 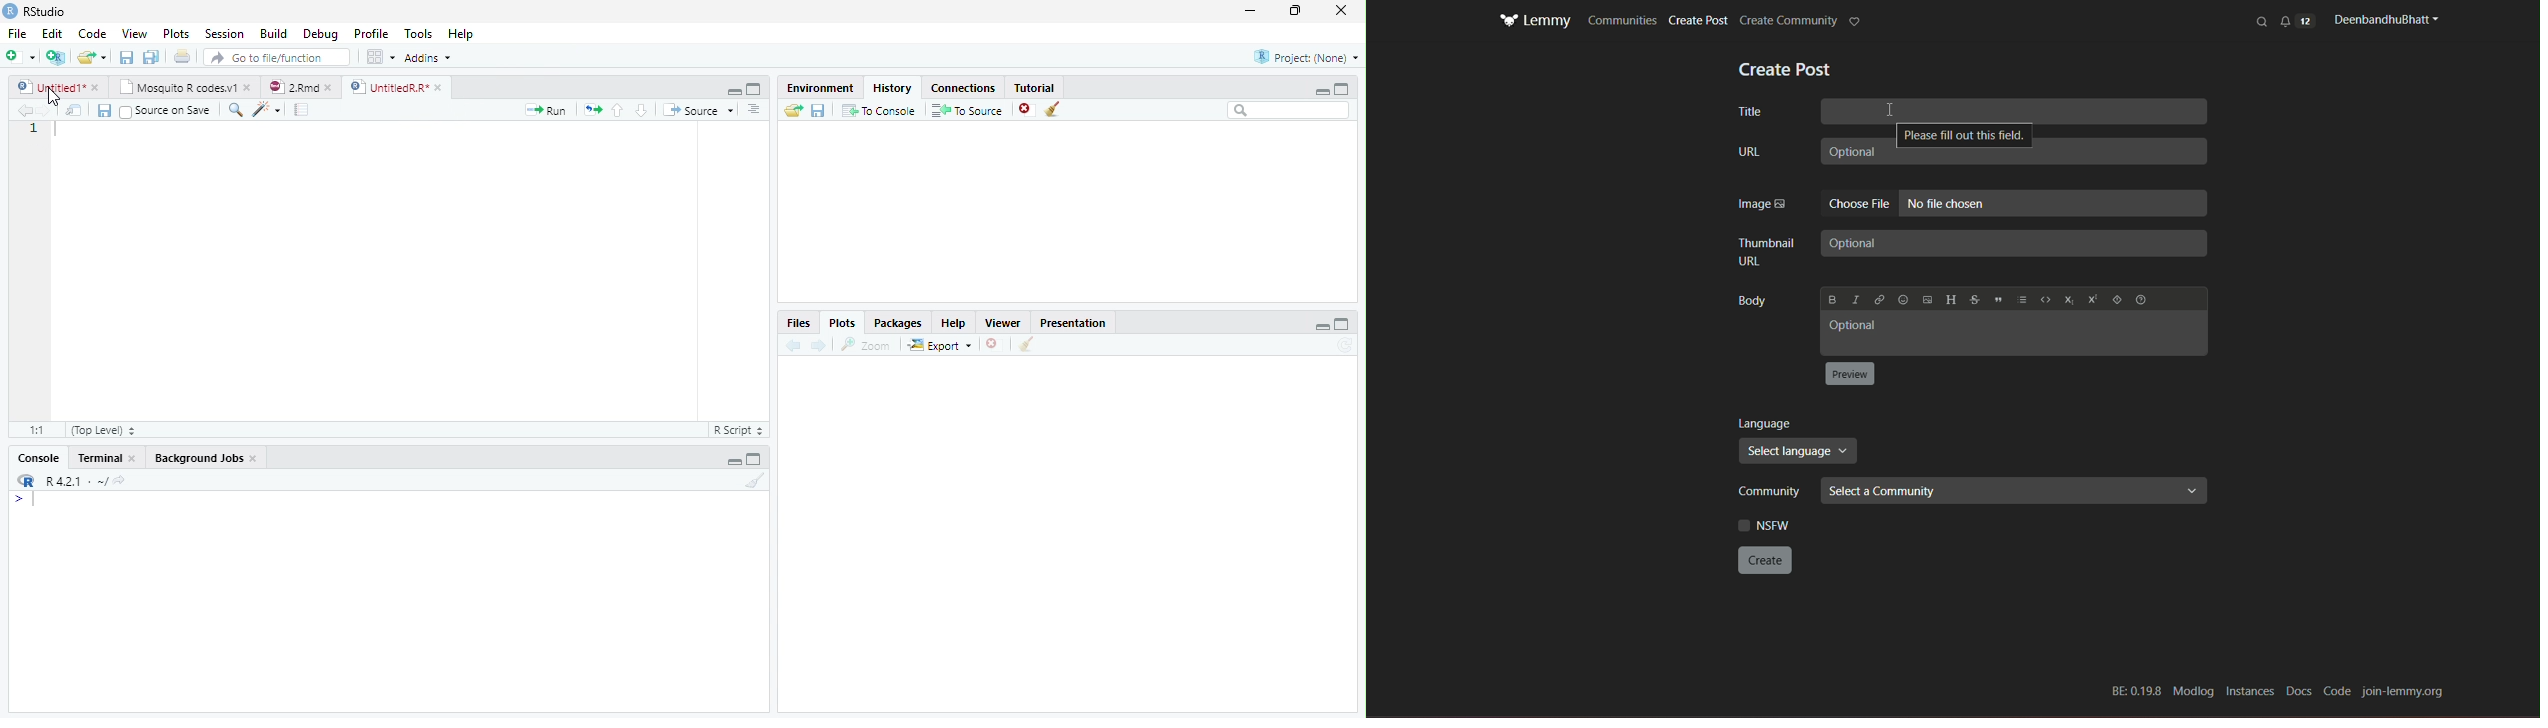 I want to click on Minimize, so click(x=734, y=91).